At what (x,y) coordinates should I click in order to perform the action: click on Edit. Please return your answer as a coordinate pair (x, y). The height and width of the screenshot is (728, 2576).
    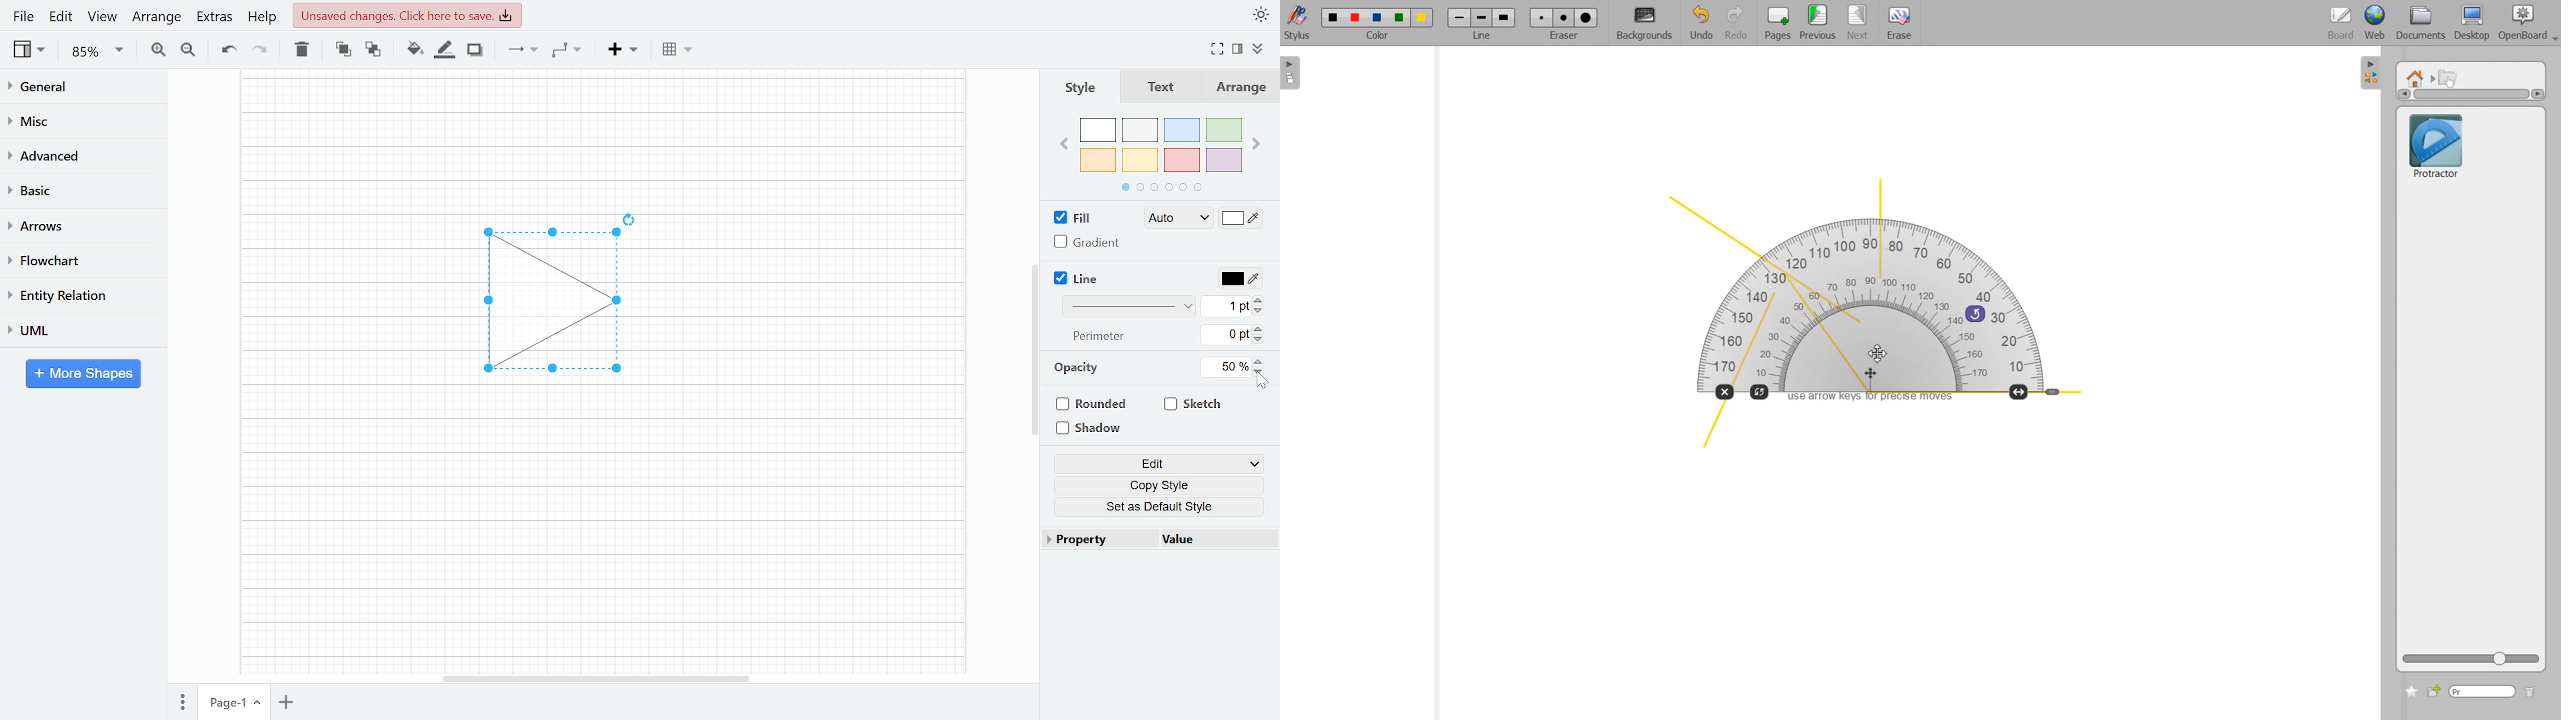
    Looking at the image, I should click on (62, 16).